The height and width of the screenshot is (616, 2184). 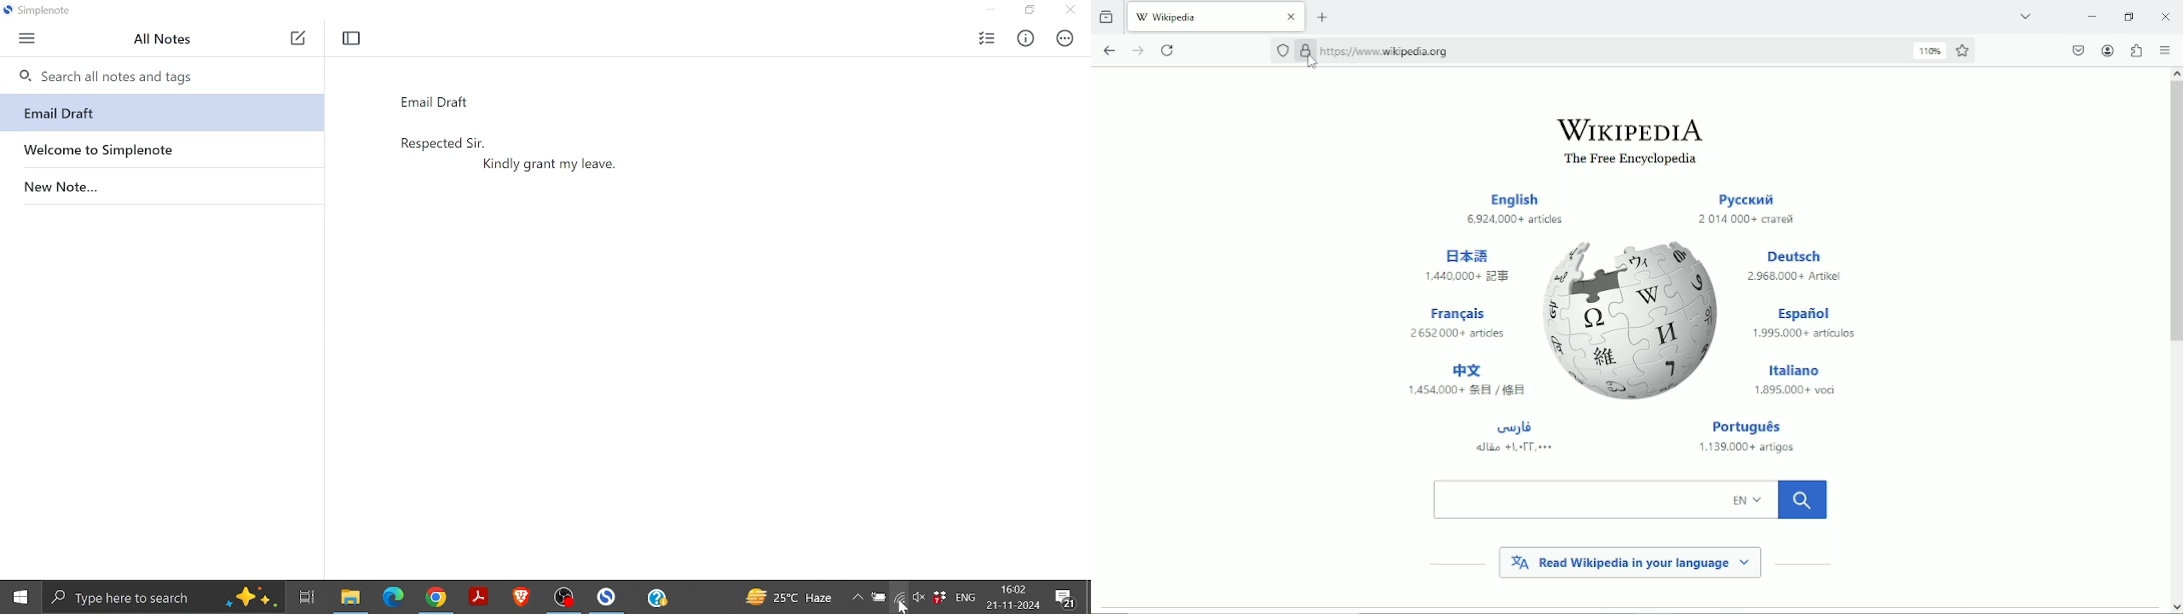 What do you see at coordinates (1630, 561) in the screenshot?
I see `read wikipedia in your language` at bounding box center [1630, 561].